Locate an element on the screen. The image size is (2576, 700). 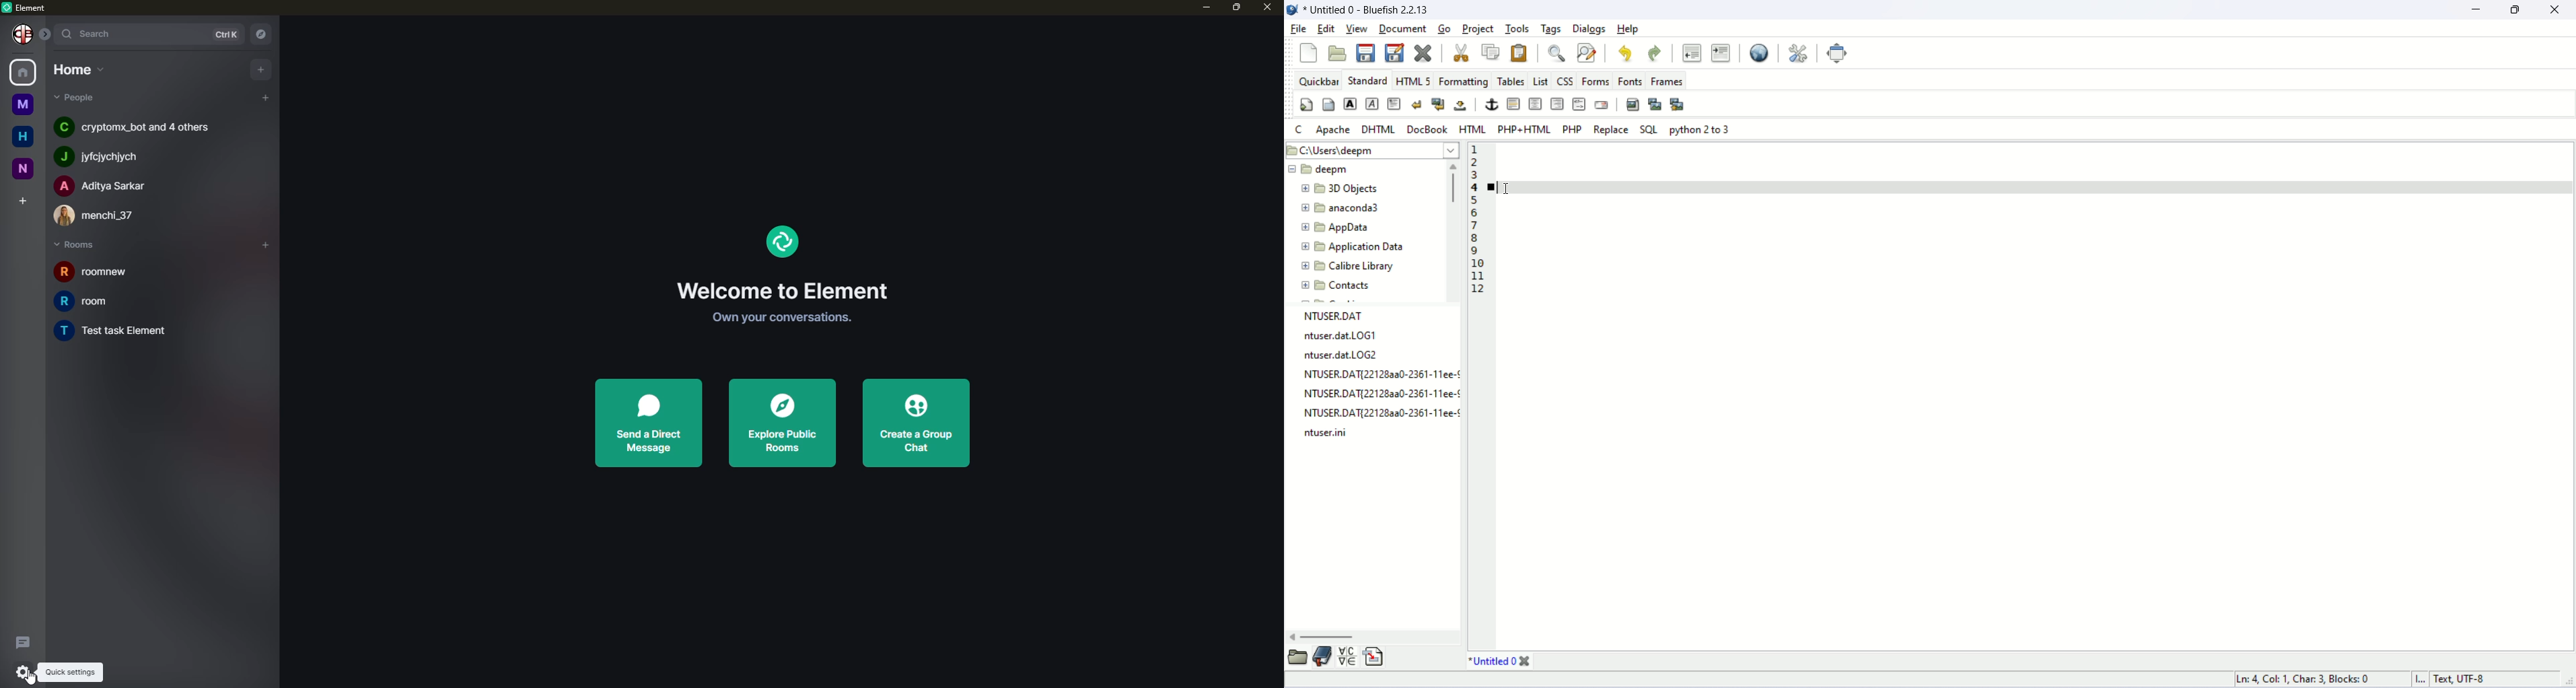
insert file is located at coordinates (1375, 658).